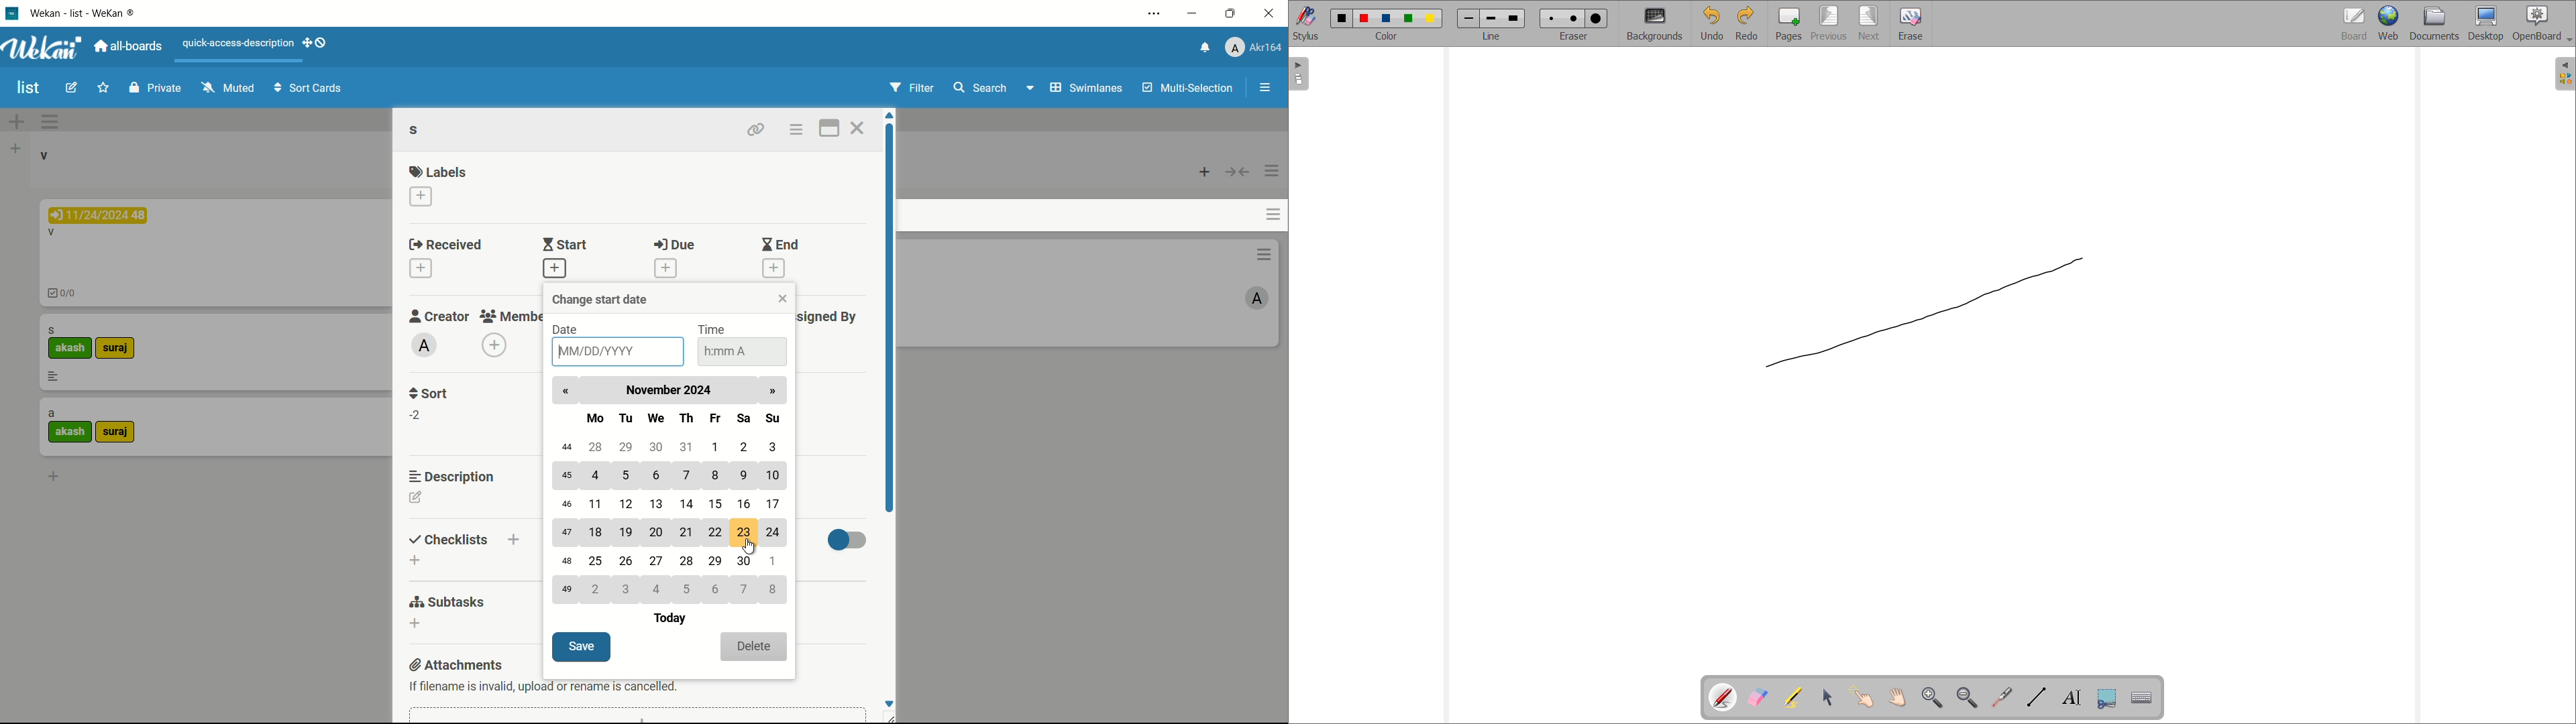  What do you see at coordinates (44, 48) in the screenshot?
I see `app logo` at bounding box center [44, 48].